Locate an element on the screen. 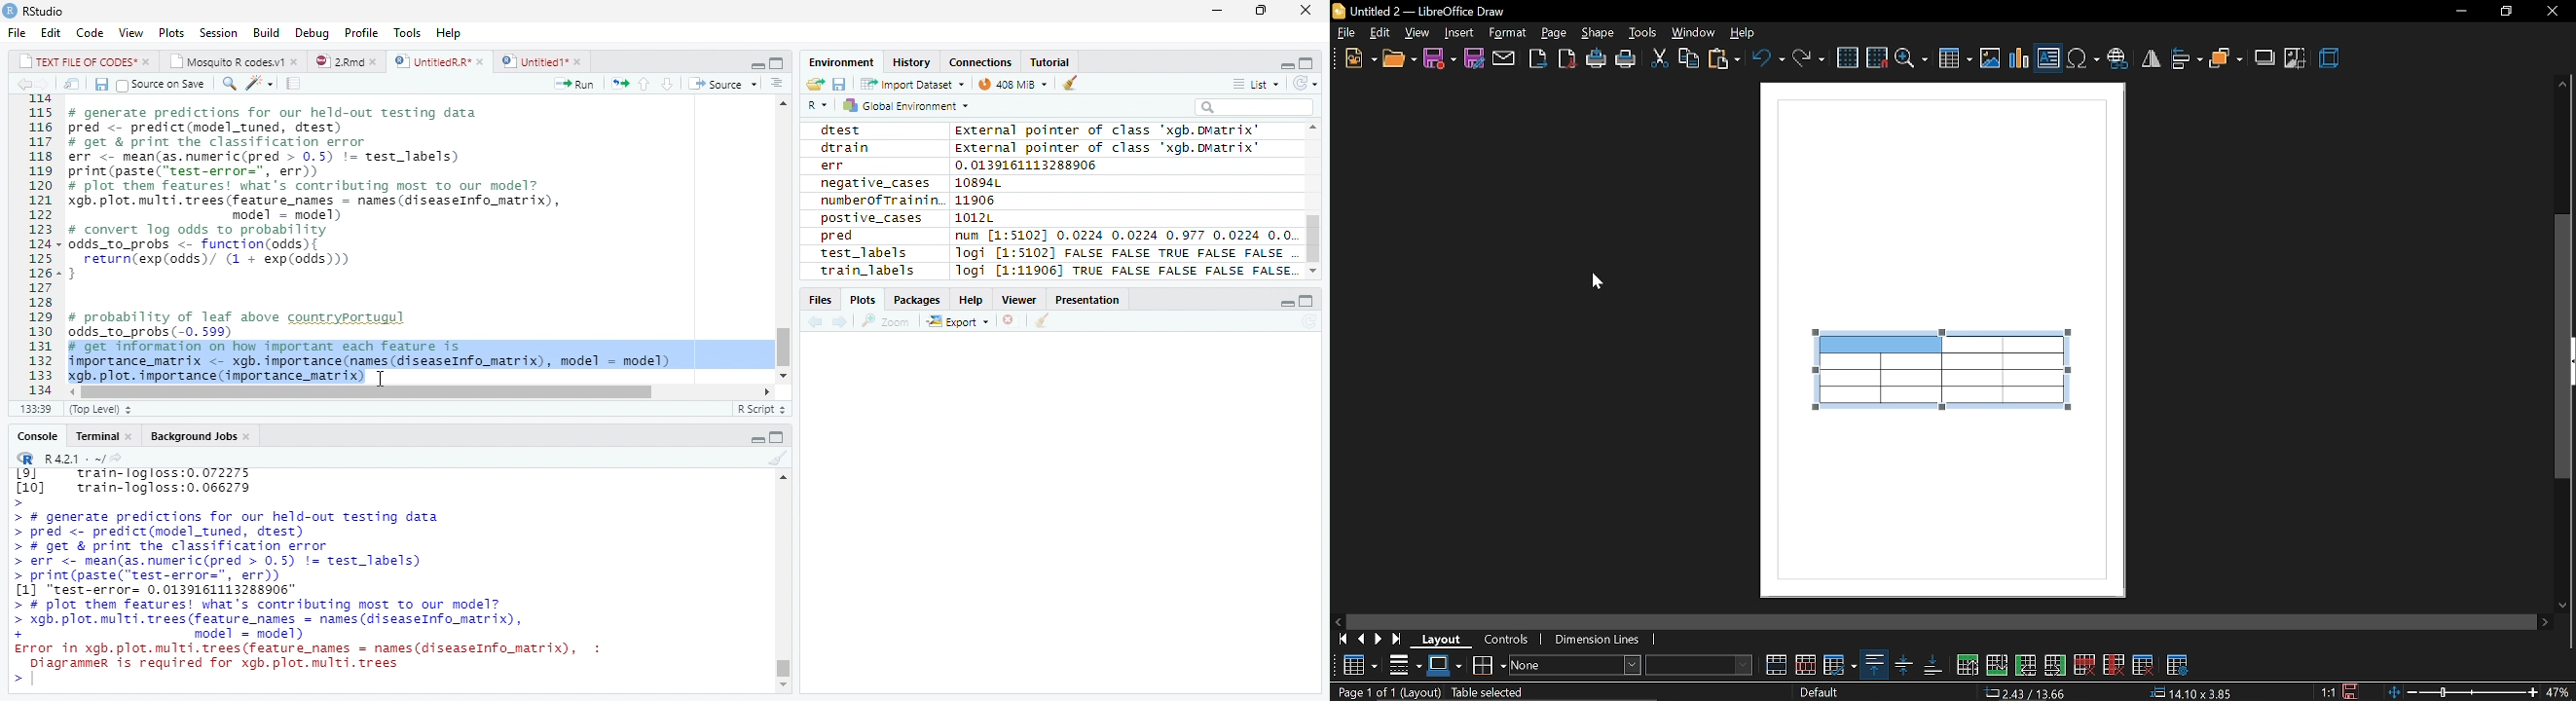 This screenshot has height=728, width=2576. Show directory is located at coordinates (116, 457).